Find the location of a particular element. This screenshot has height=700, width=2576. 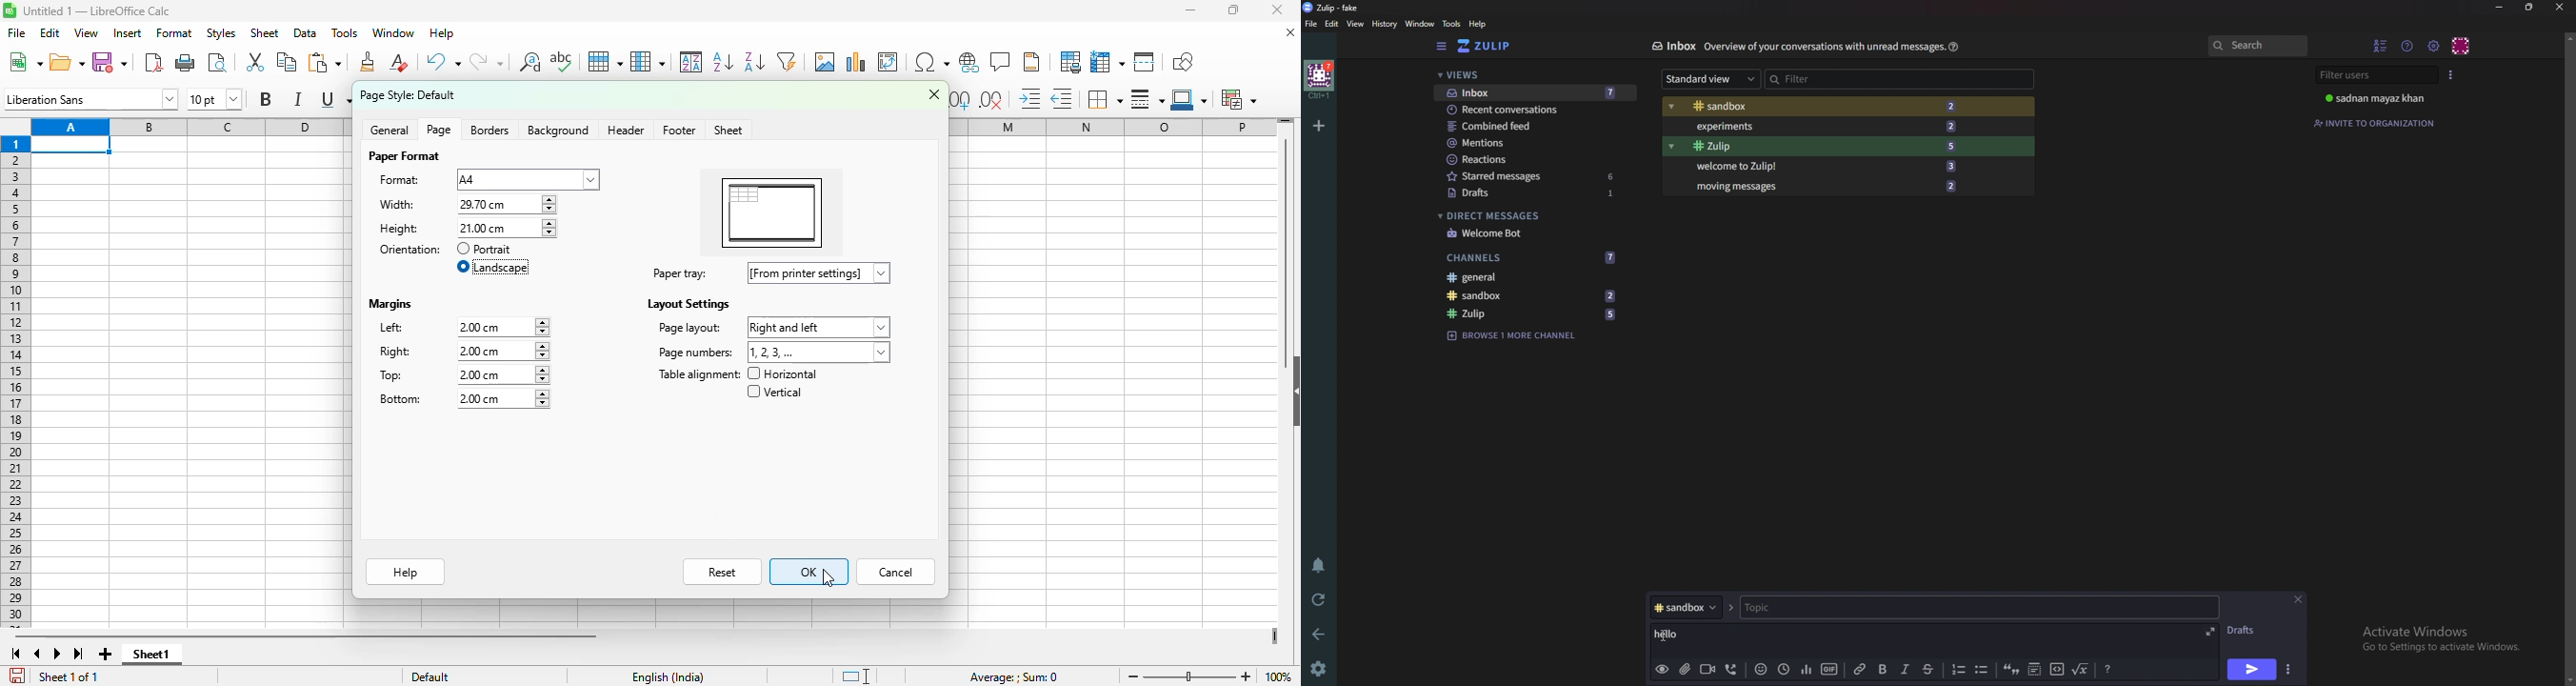

insert or edit pivot table is located at coordinates (889, 62).